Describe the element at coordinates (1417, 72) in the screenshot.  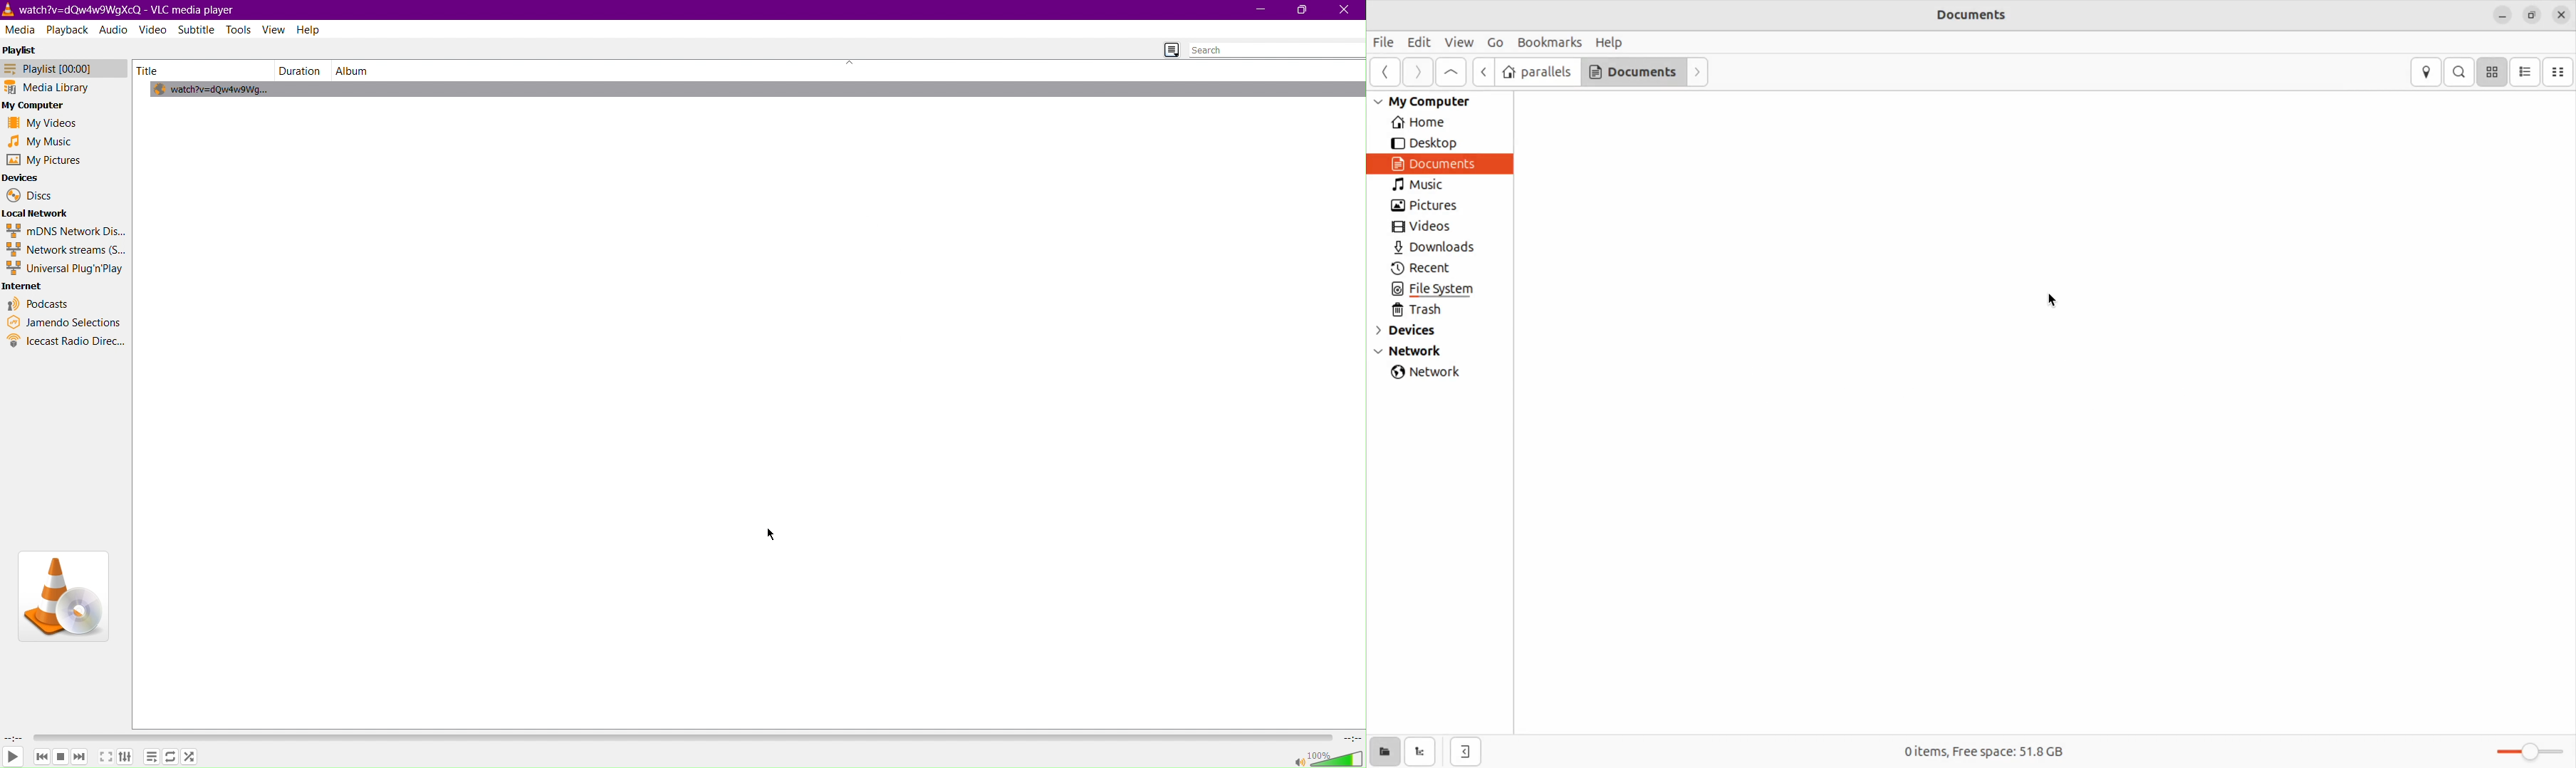
I see `Forward` at that location.